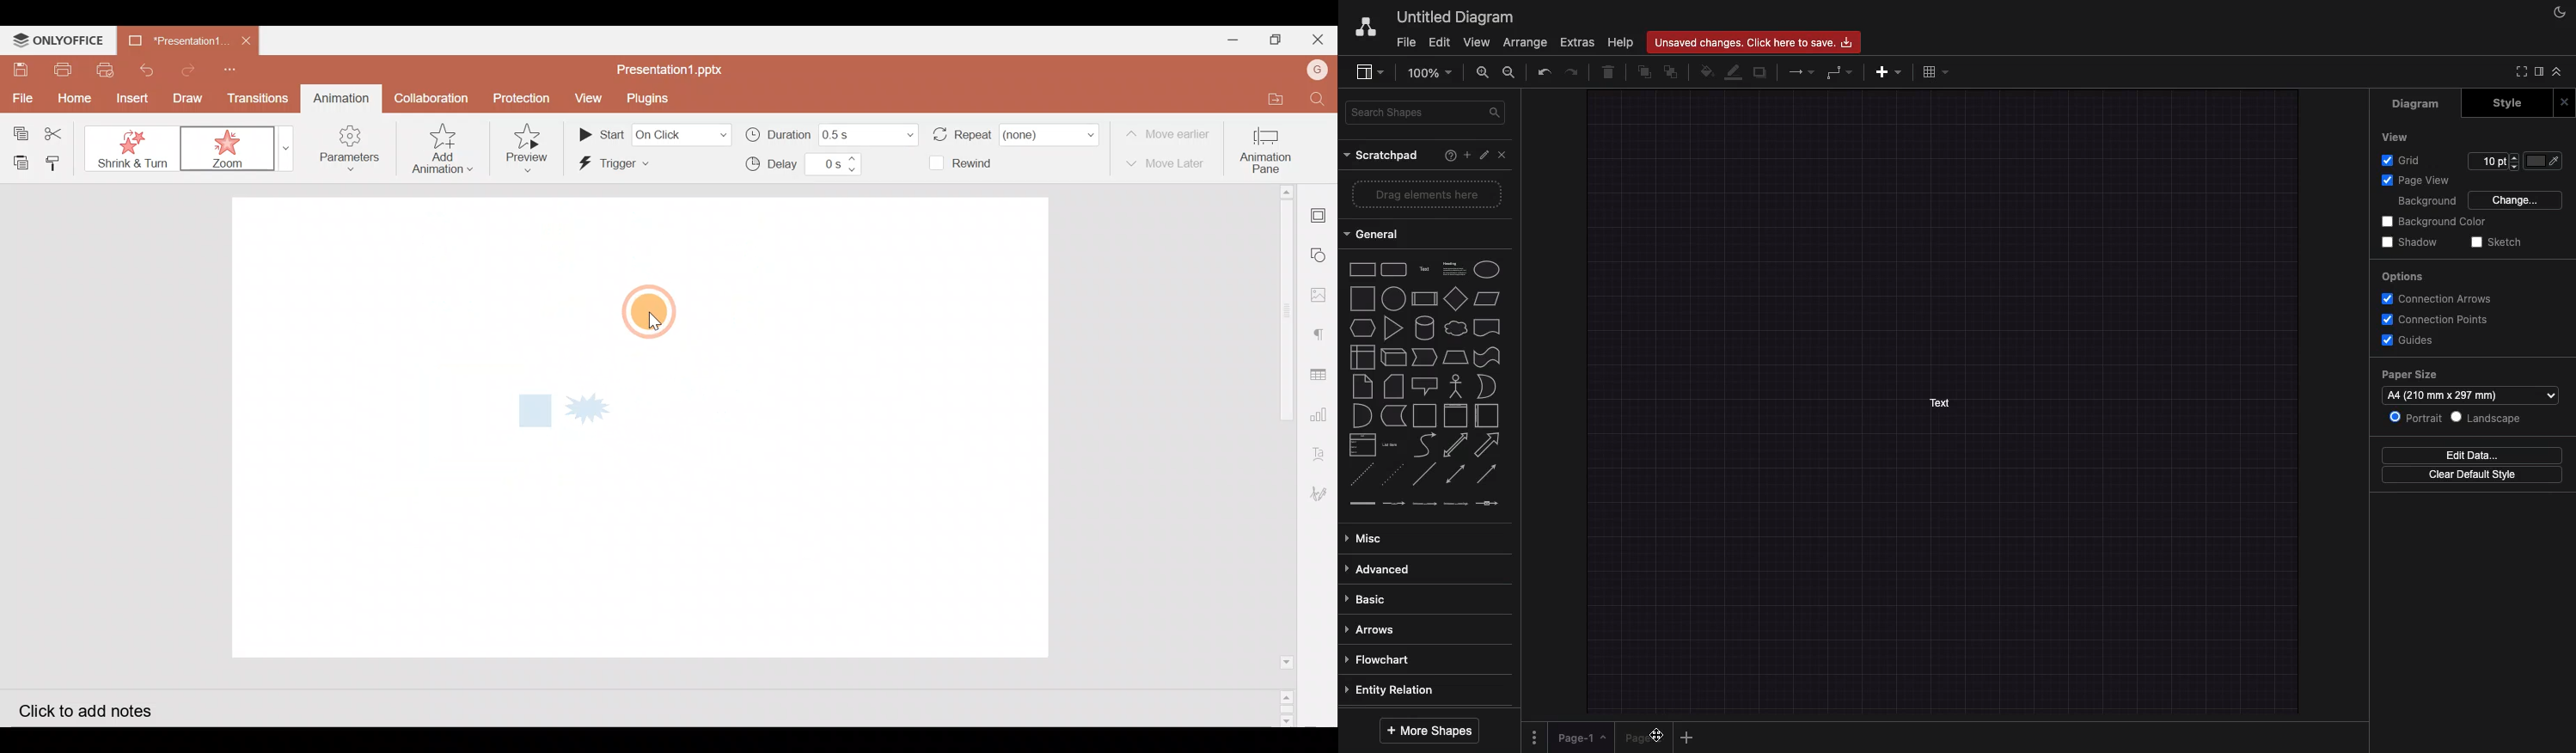  Describe the element at coordinates (1509, 71) in the screenshot. I see `Zoom out` at that location.